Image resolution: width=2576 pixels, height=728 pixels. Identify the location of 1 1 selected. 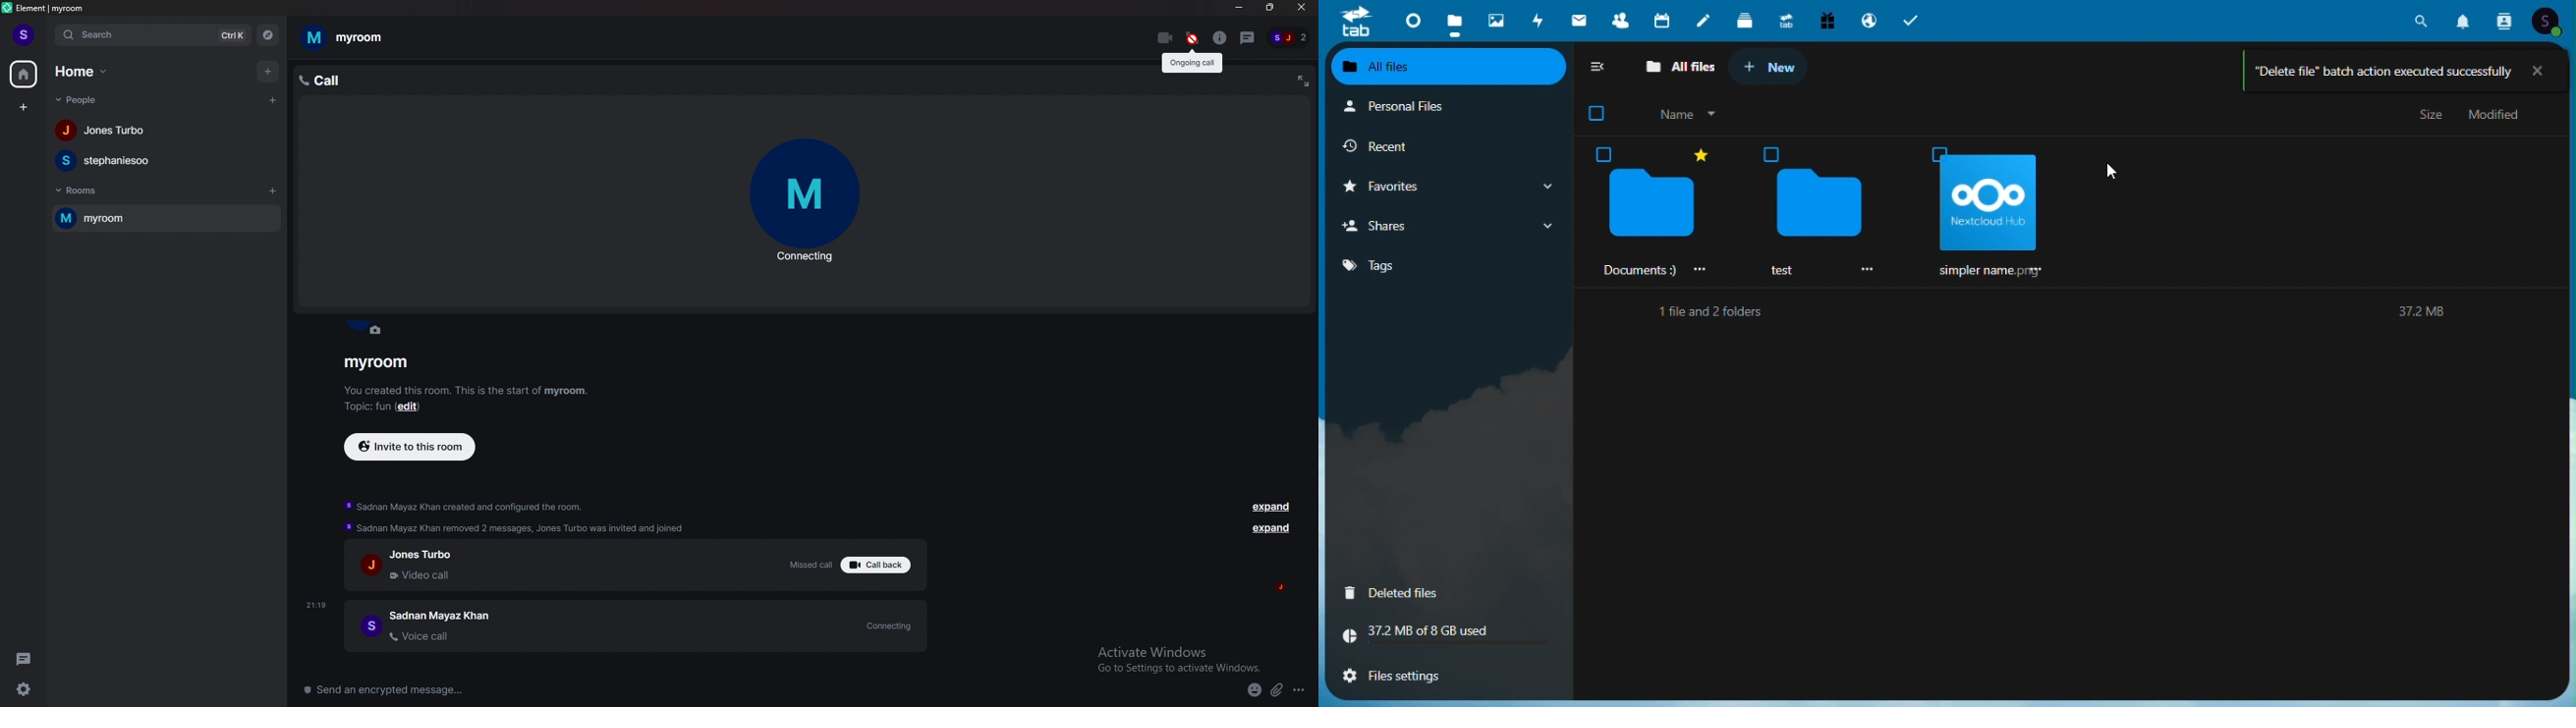
(1663, 116).